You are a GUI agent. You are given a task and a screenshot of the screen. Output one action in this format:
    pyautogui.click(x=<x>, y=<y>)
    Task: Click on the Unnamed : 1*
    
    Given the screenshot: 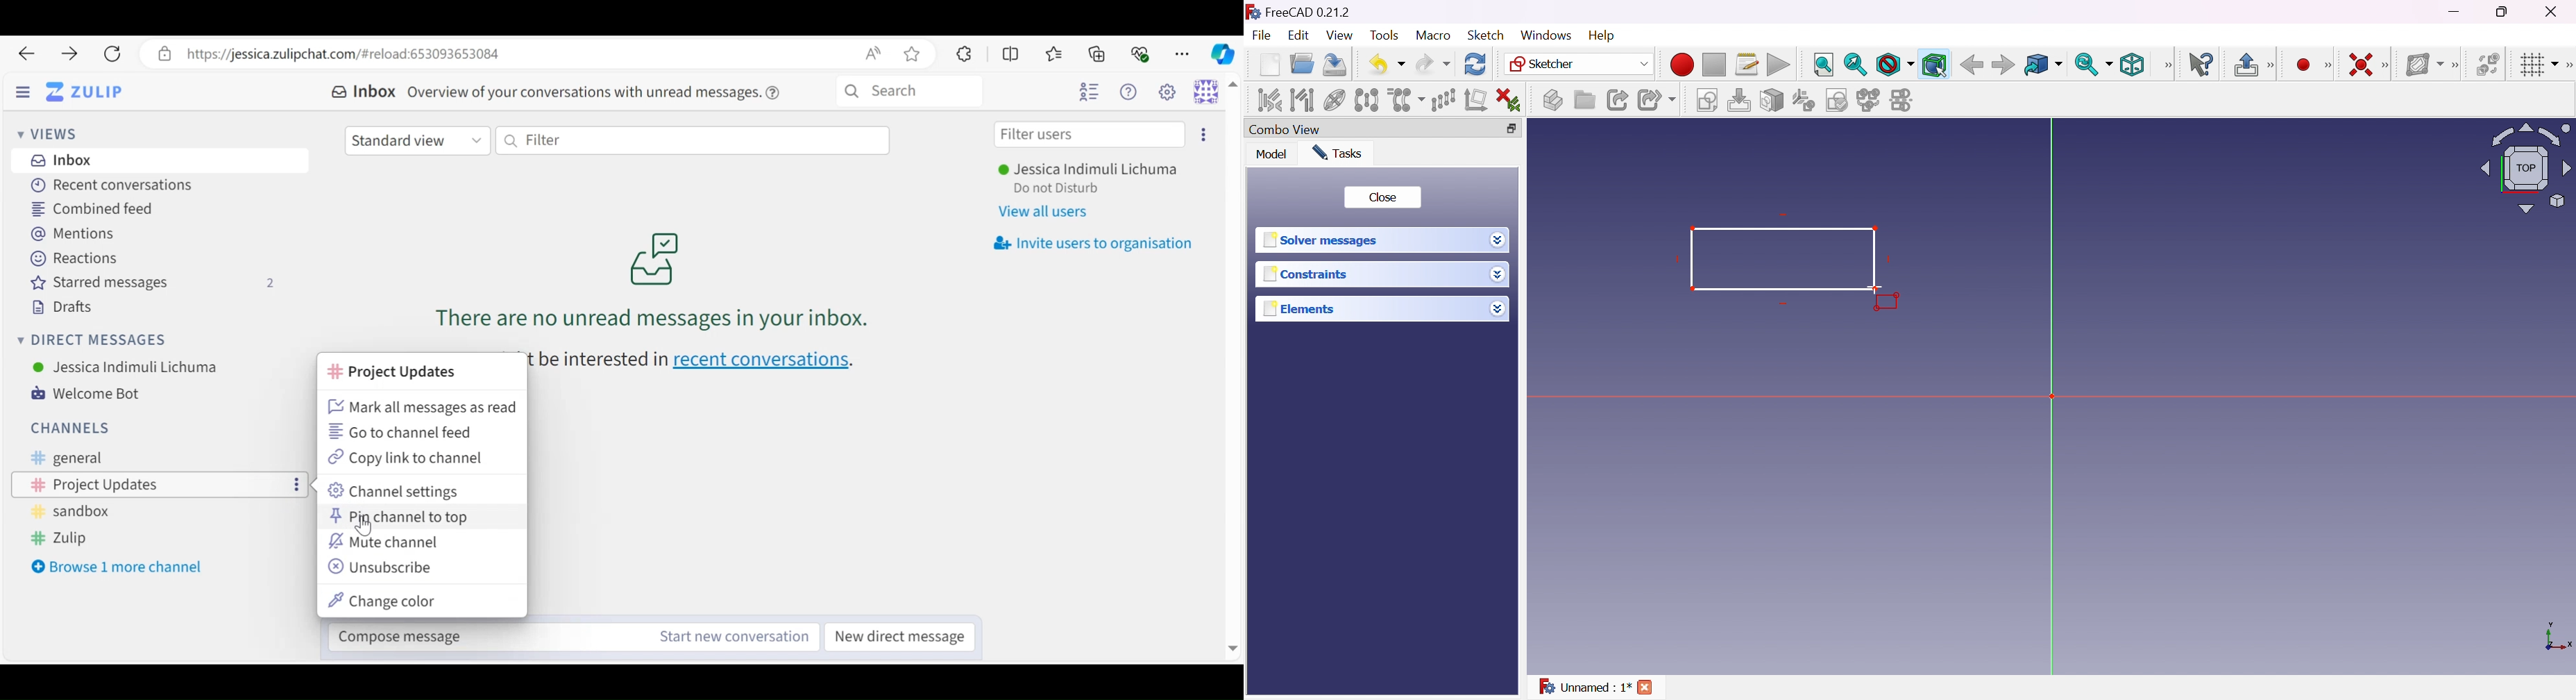 What is the action you would take?
    pyautogui.click(x=1584, y=687)
    